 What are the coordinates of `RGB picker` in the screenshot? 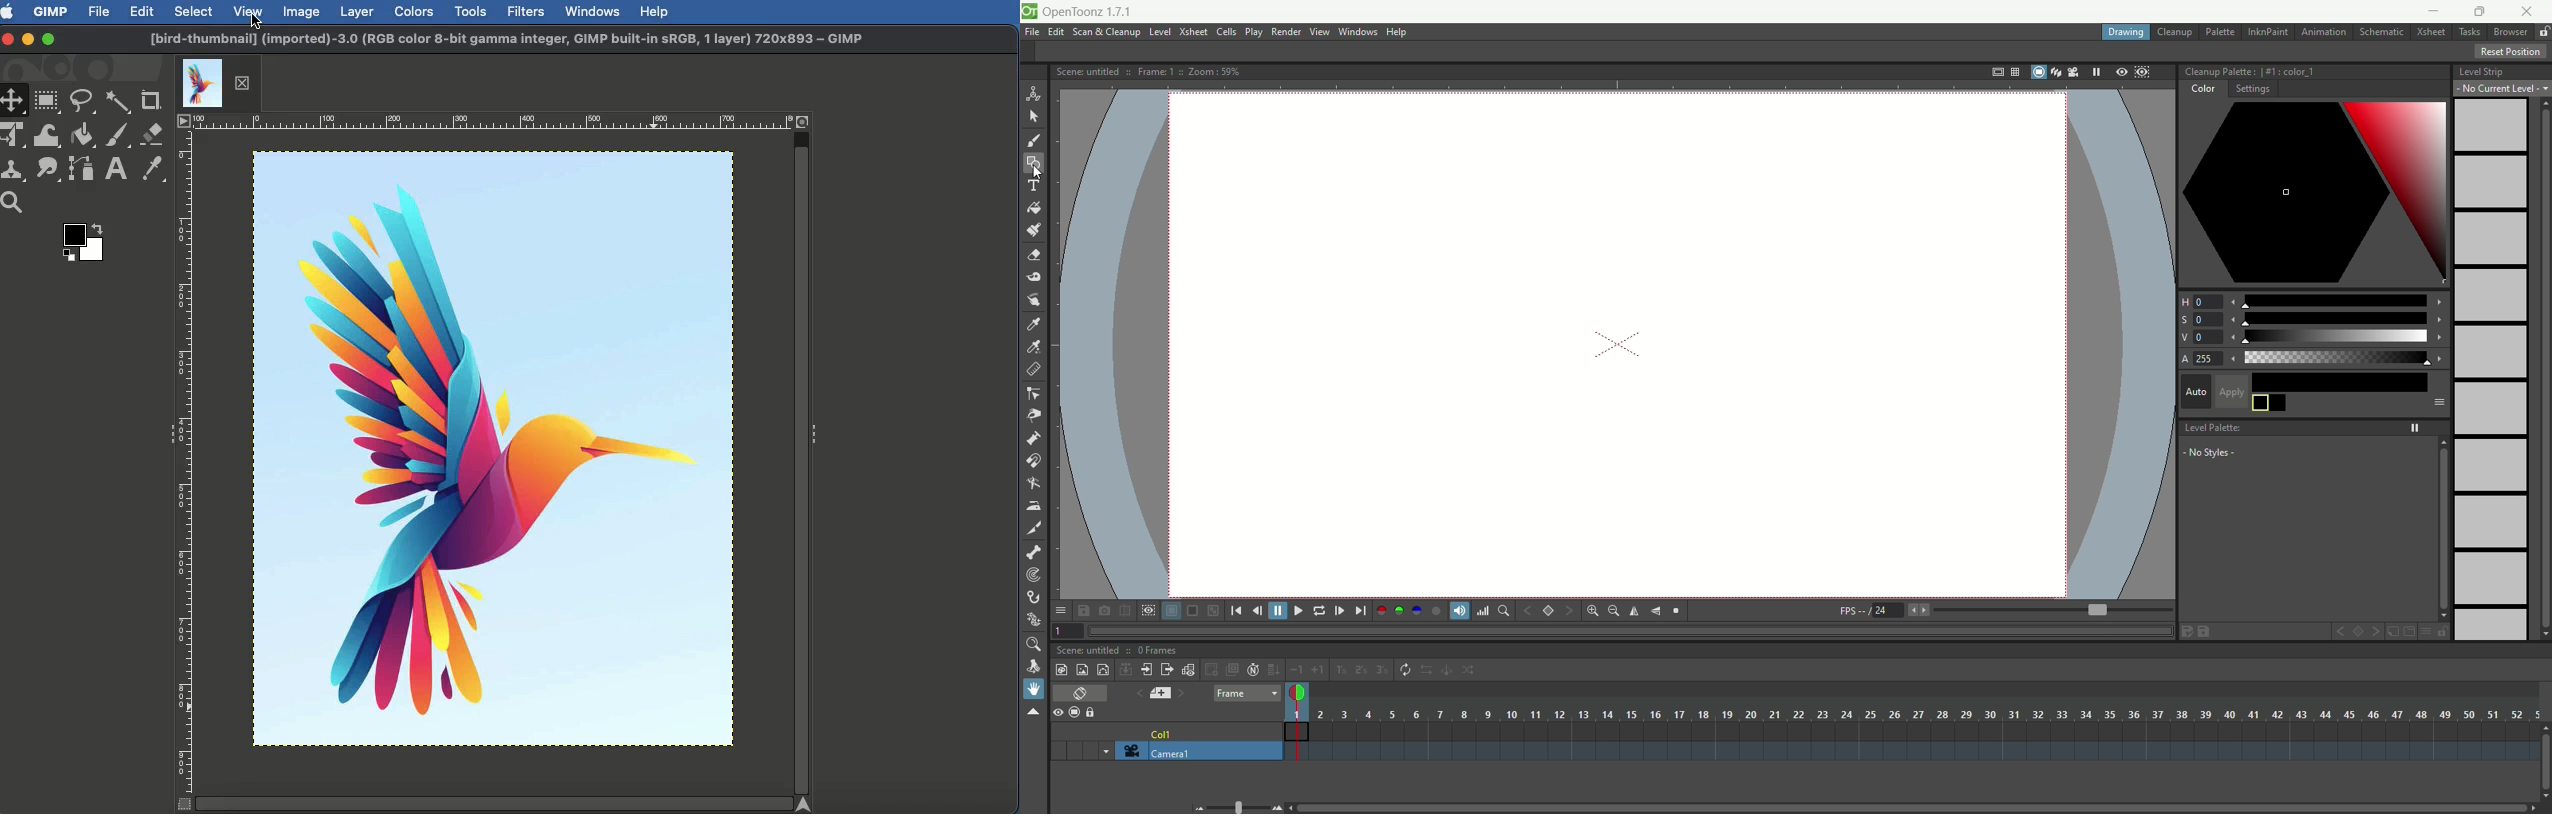 It's located at (1035, 347).